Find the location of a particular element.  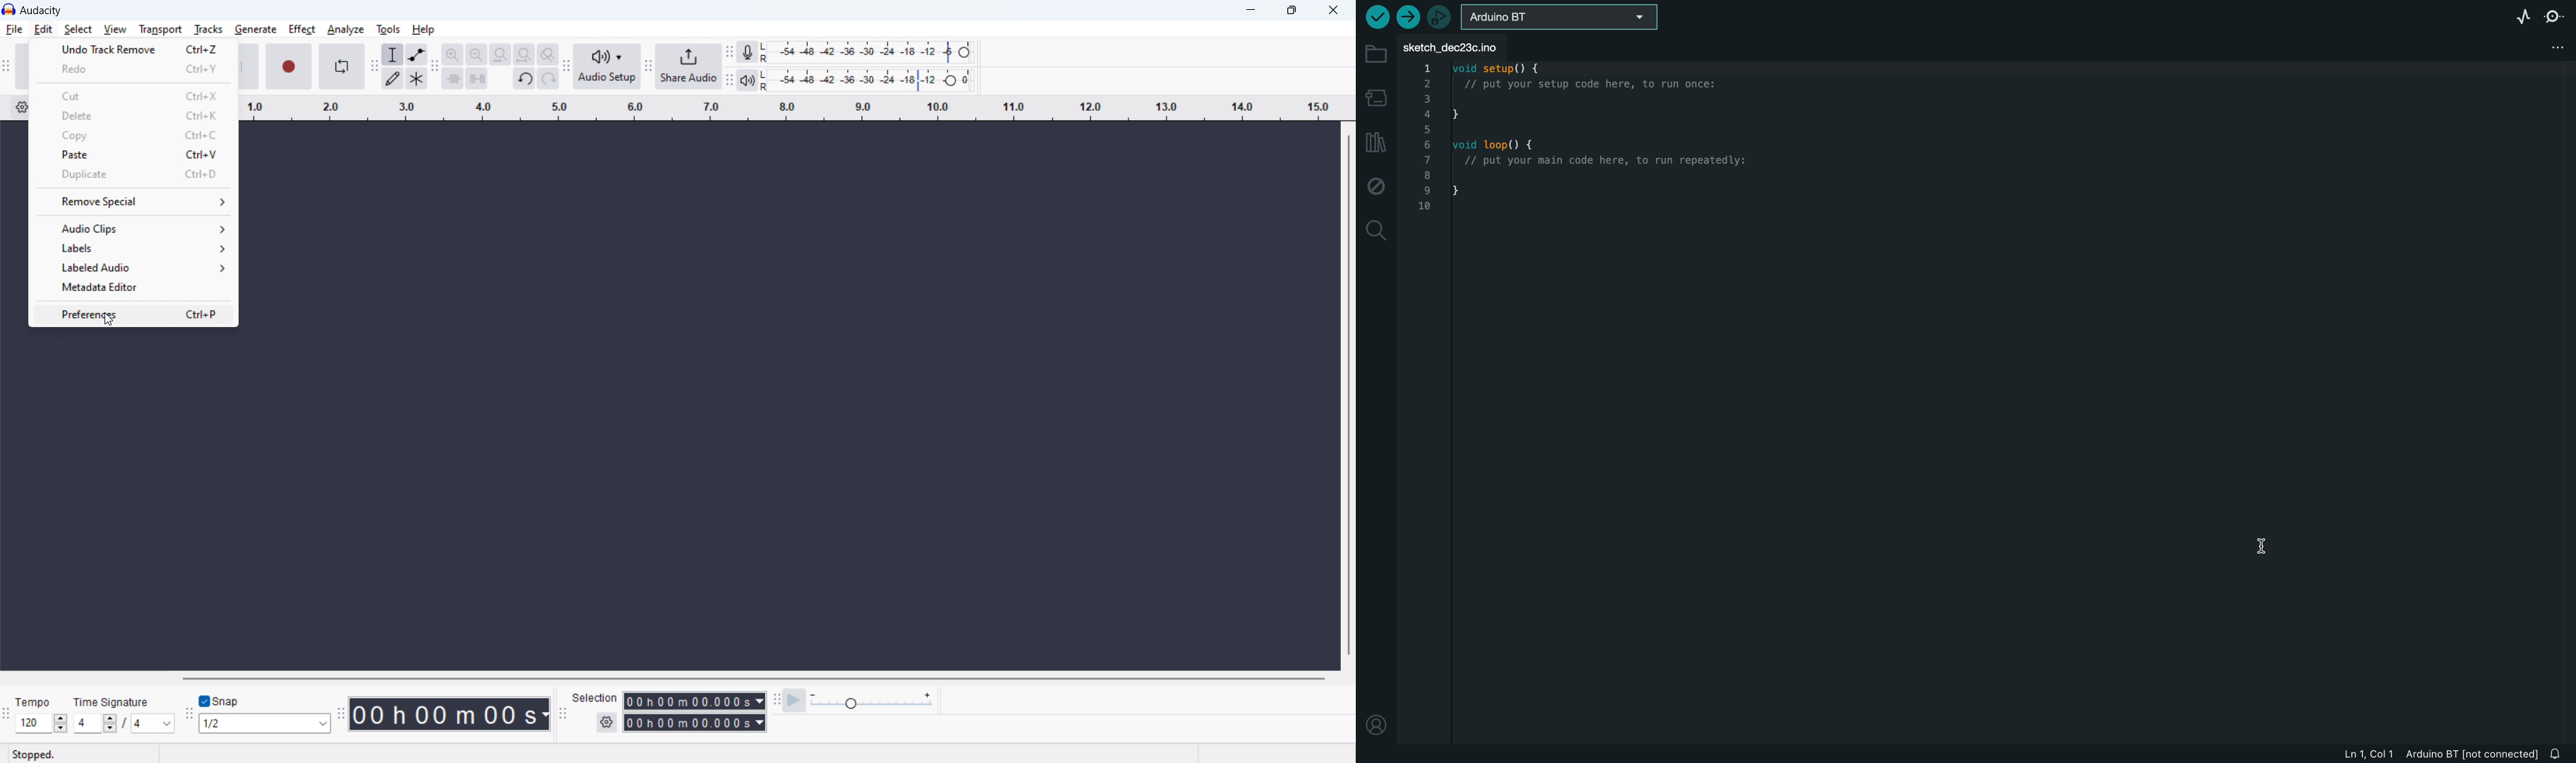

toggle snap is located at coordinates (220, 702).